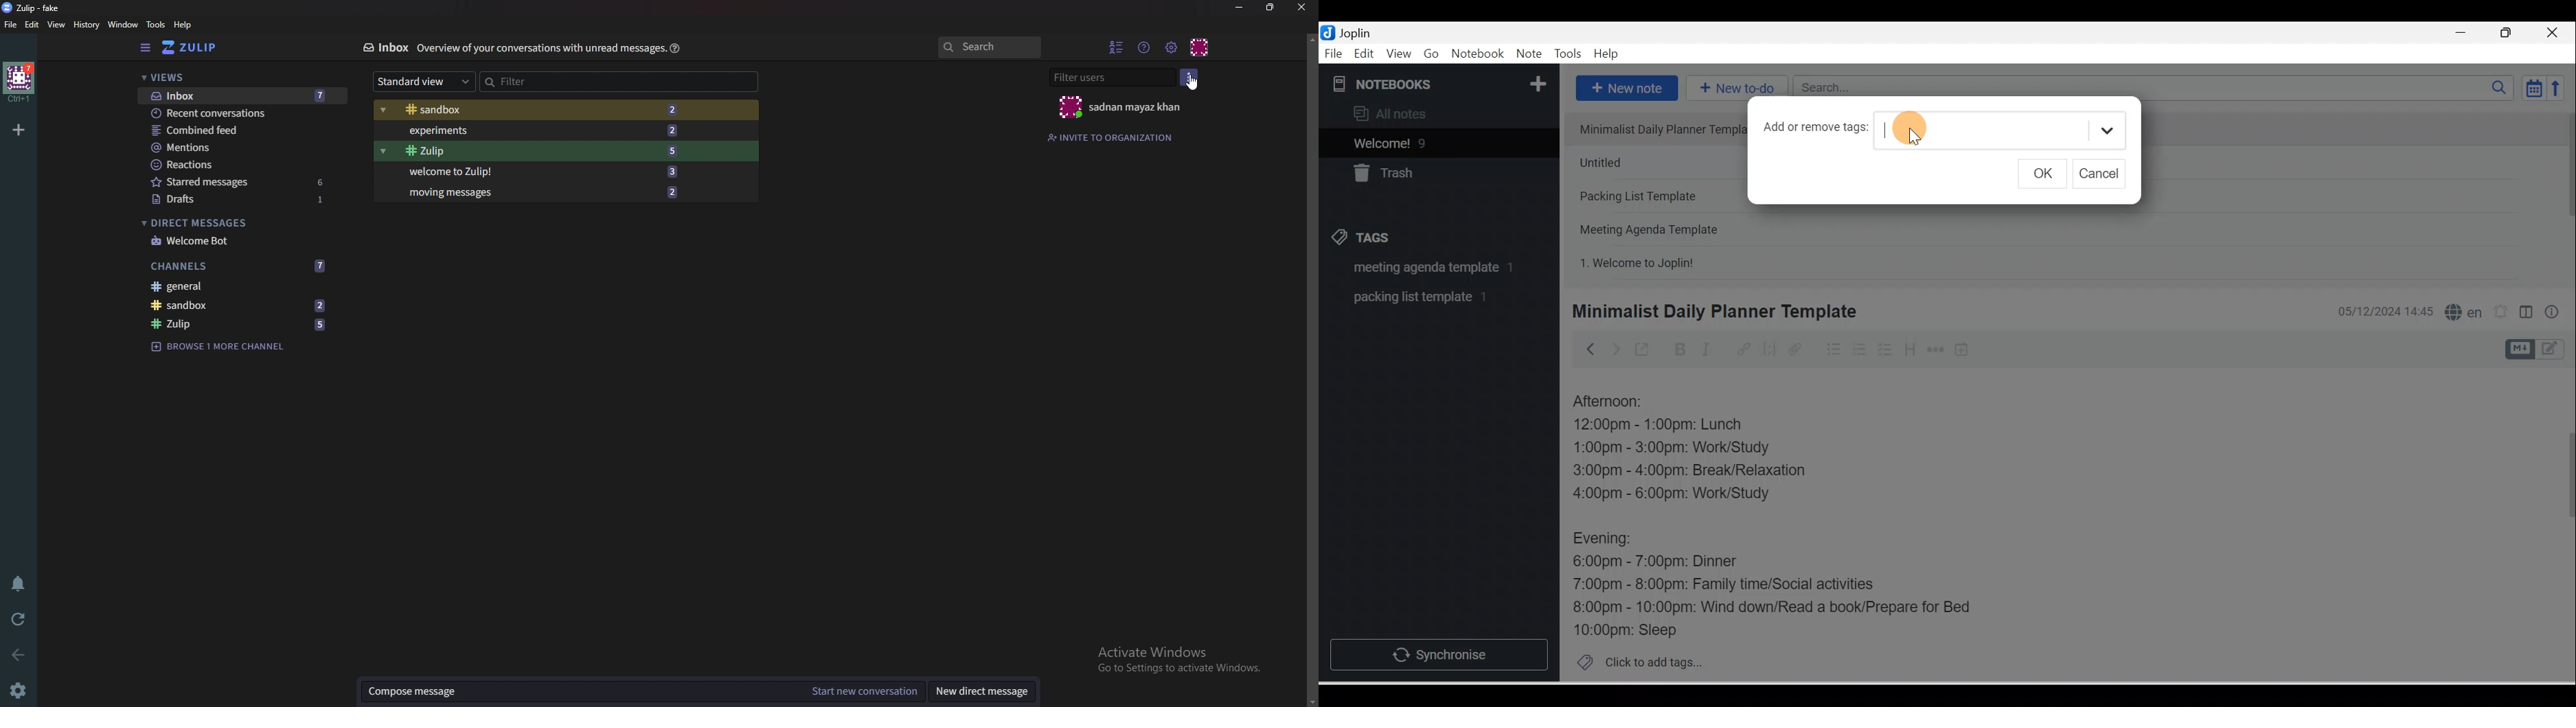 This screenshot has width=2576, height=728. Describe the element at coordinates (1677, 494) in the screenshot. I see `4:00pm - 6:00pm: Work/Study` at that location.